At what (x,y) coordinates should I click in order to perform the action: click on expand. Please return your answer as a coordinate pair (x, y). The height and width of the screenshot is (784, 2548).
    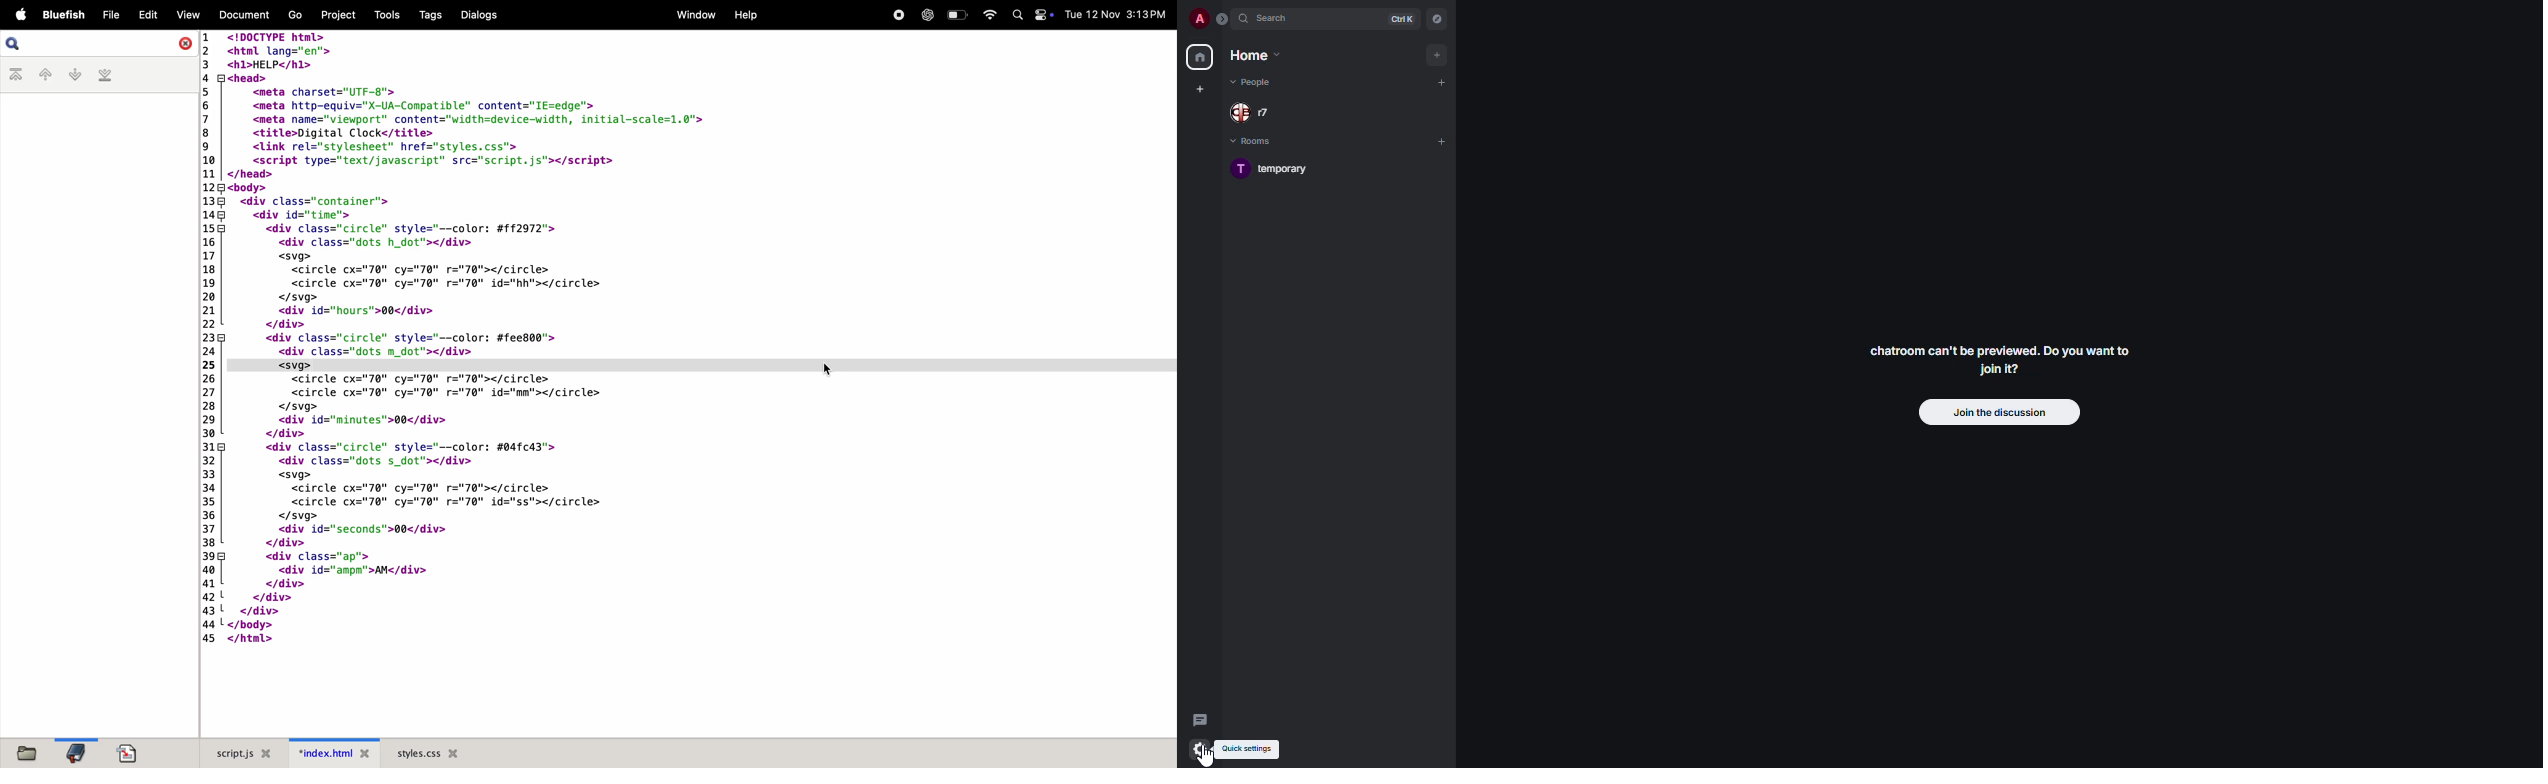
    Looking at the image, I should click on (1223, 19).